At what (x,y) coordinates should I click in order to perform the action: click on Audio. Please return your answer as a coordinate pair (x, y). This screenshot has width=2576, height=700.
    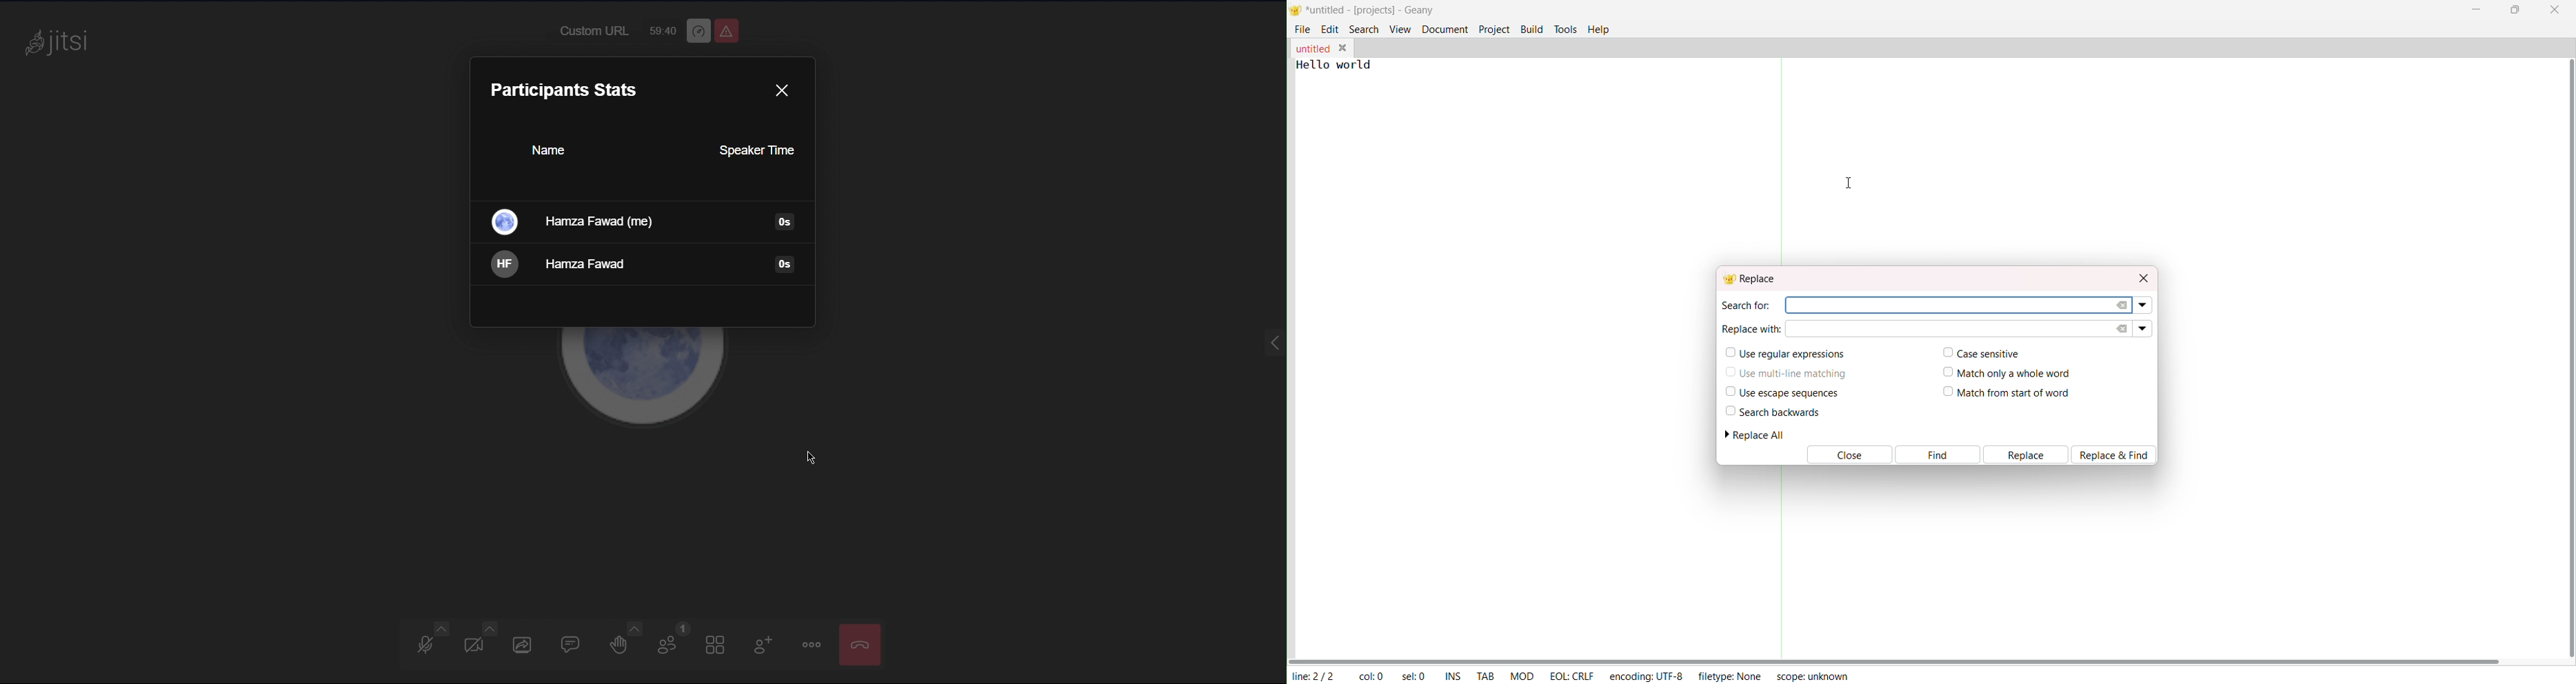
    Looking at the image, I should click on (423, 643).